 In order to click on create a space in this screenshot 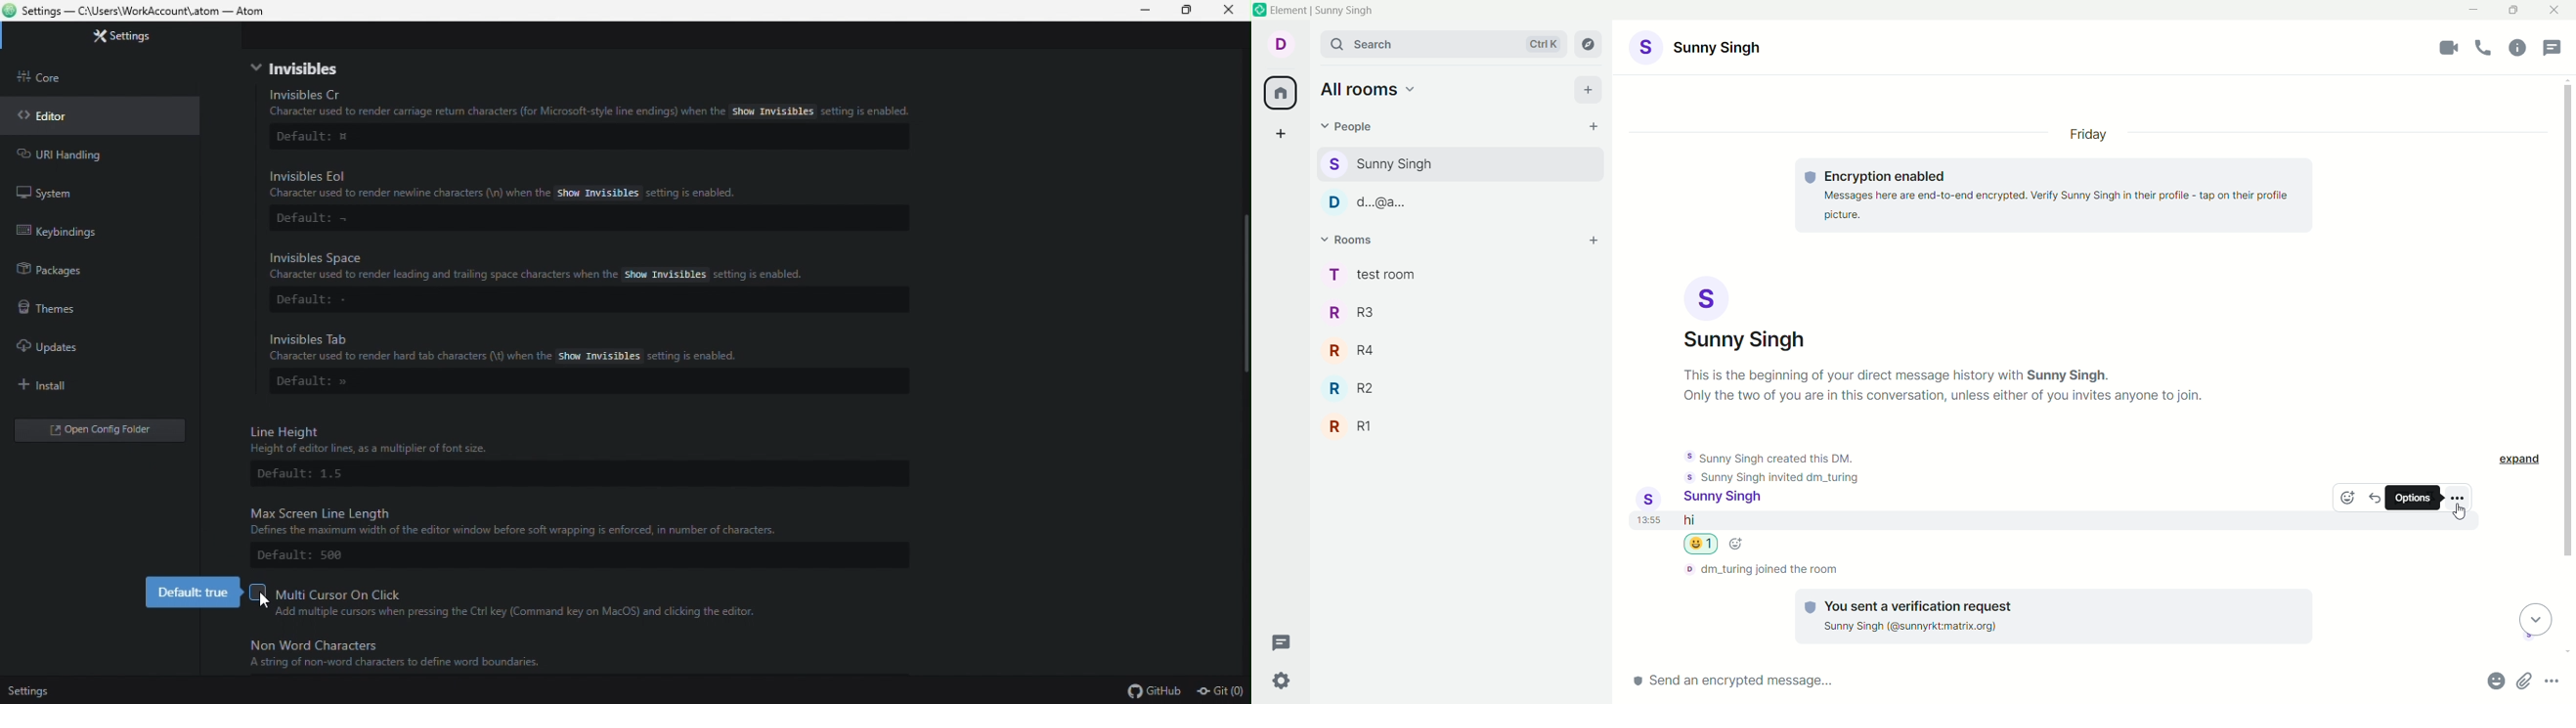, I will do `click(1282, 137)`.